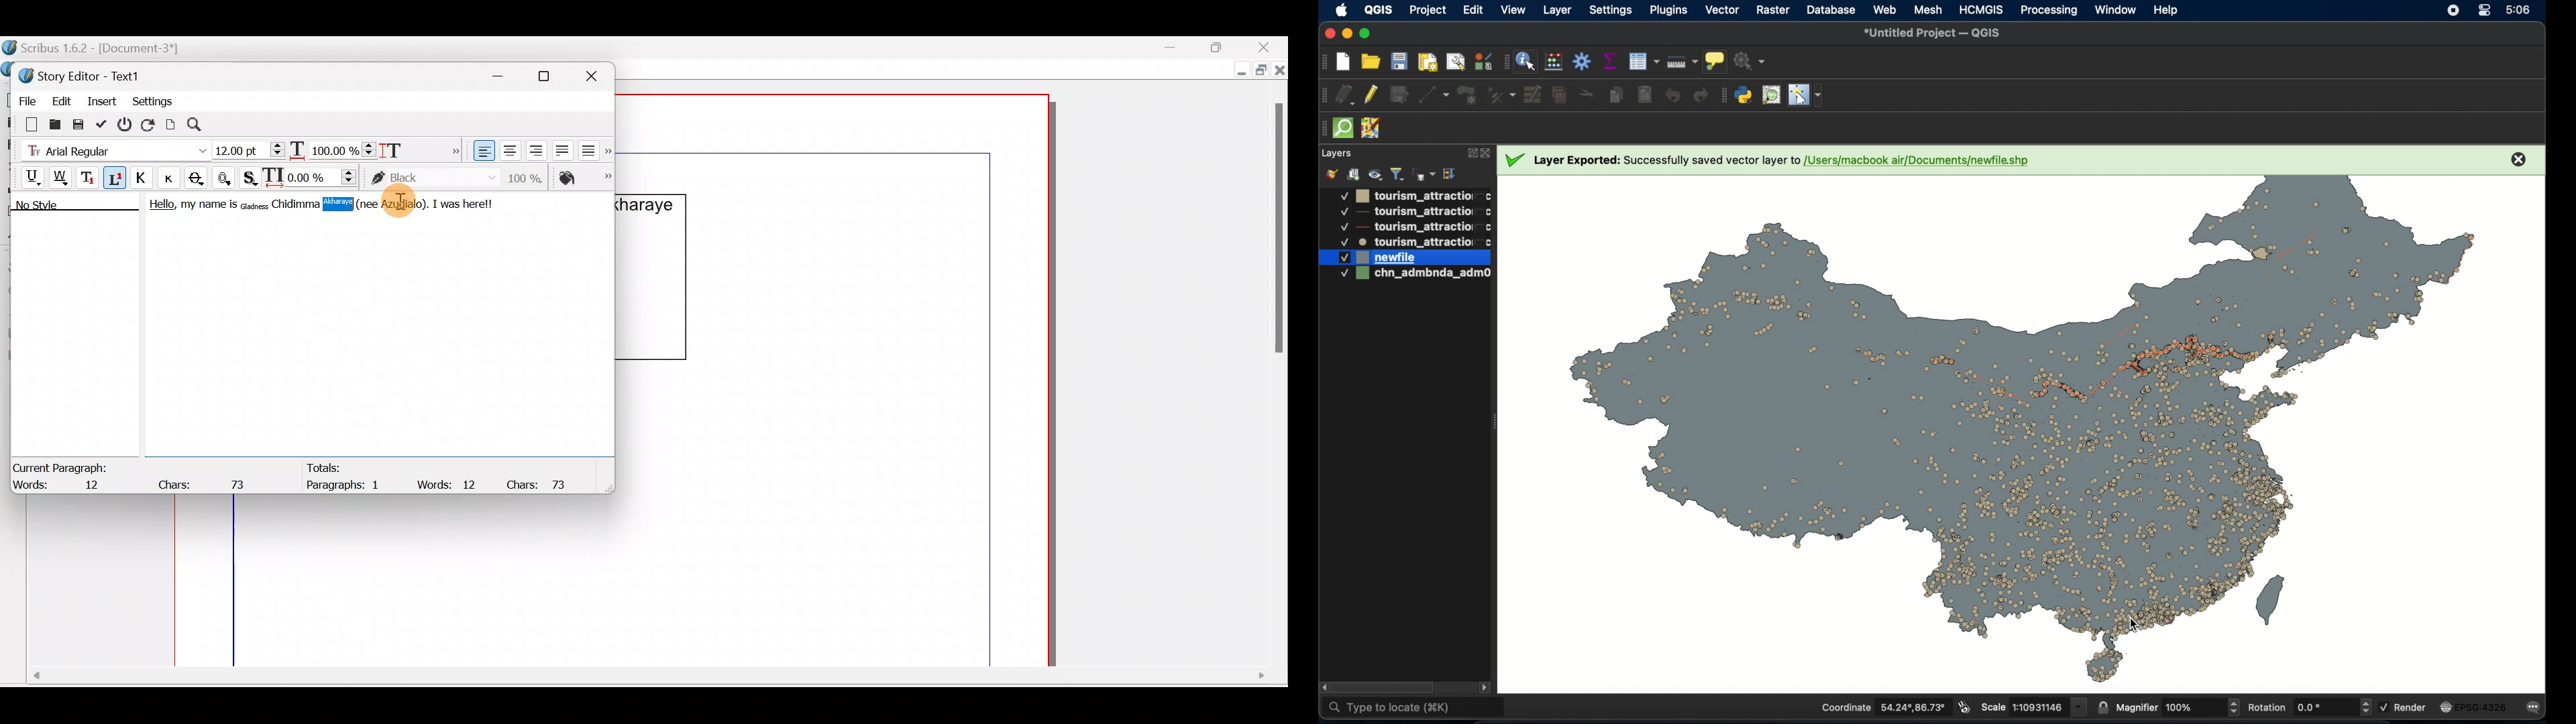 The image size is (2576, 728). What do you see at coordinates (172, 177) in the screenshot?
I see `Small caps` at bounding box center [172, 177].